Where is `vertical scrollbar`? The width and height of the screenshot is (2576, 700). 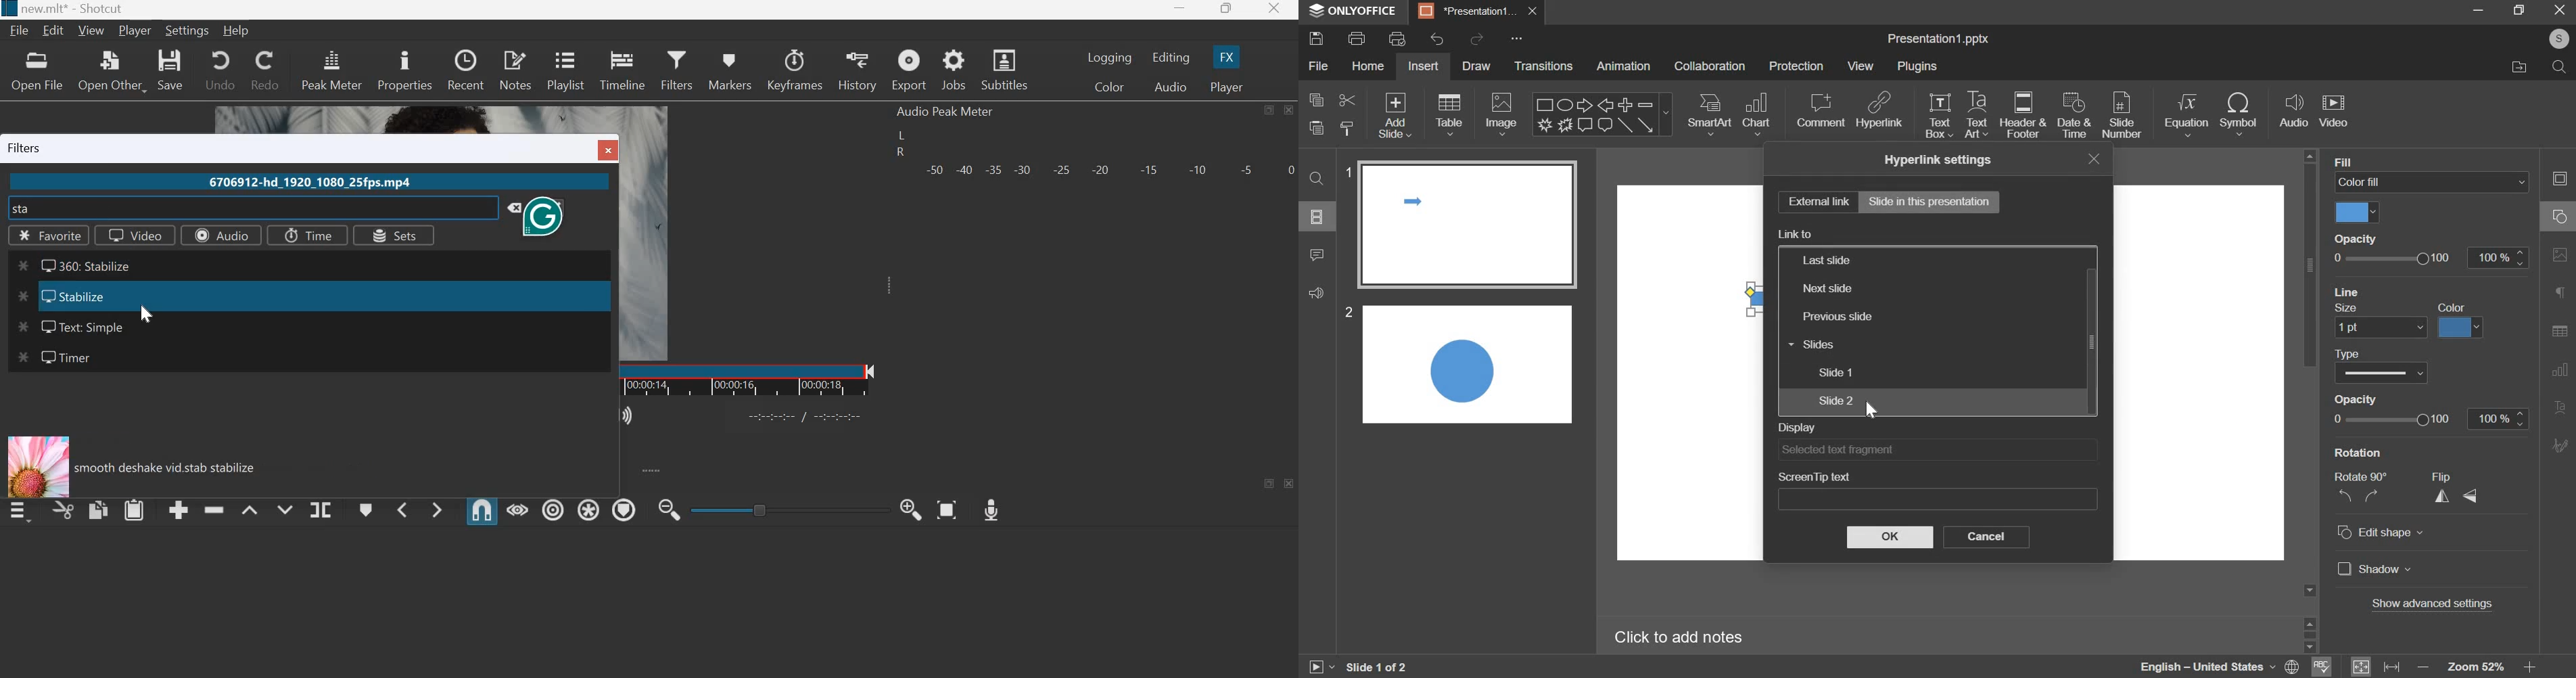 vertical scrollbar is located at coordinates (2310, 267).